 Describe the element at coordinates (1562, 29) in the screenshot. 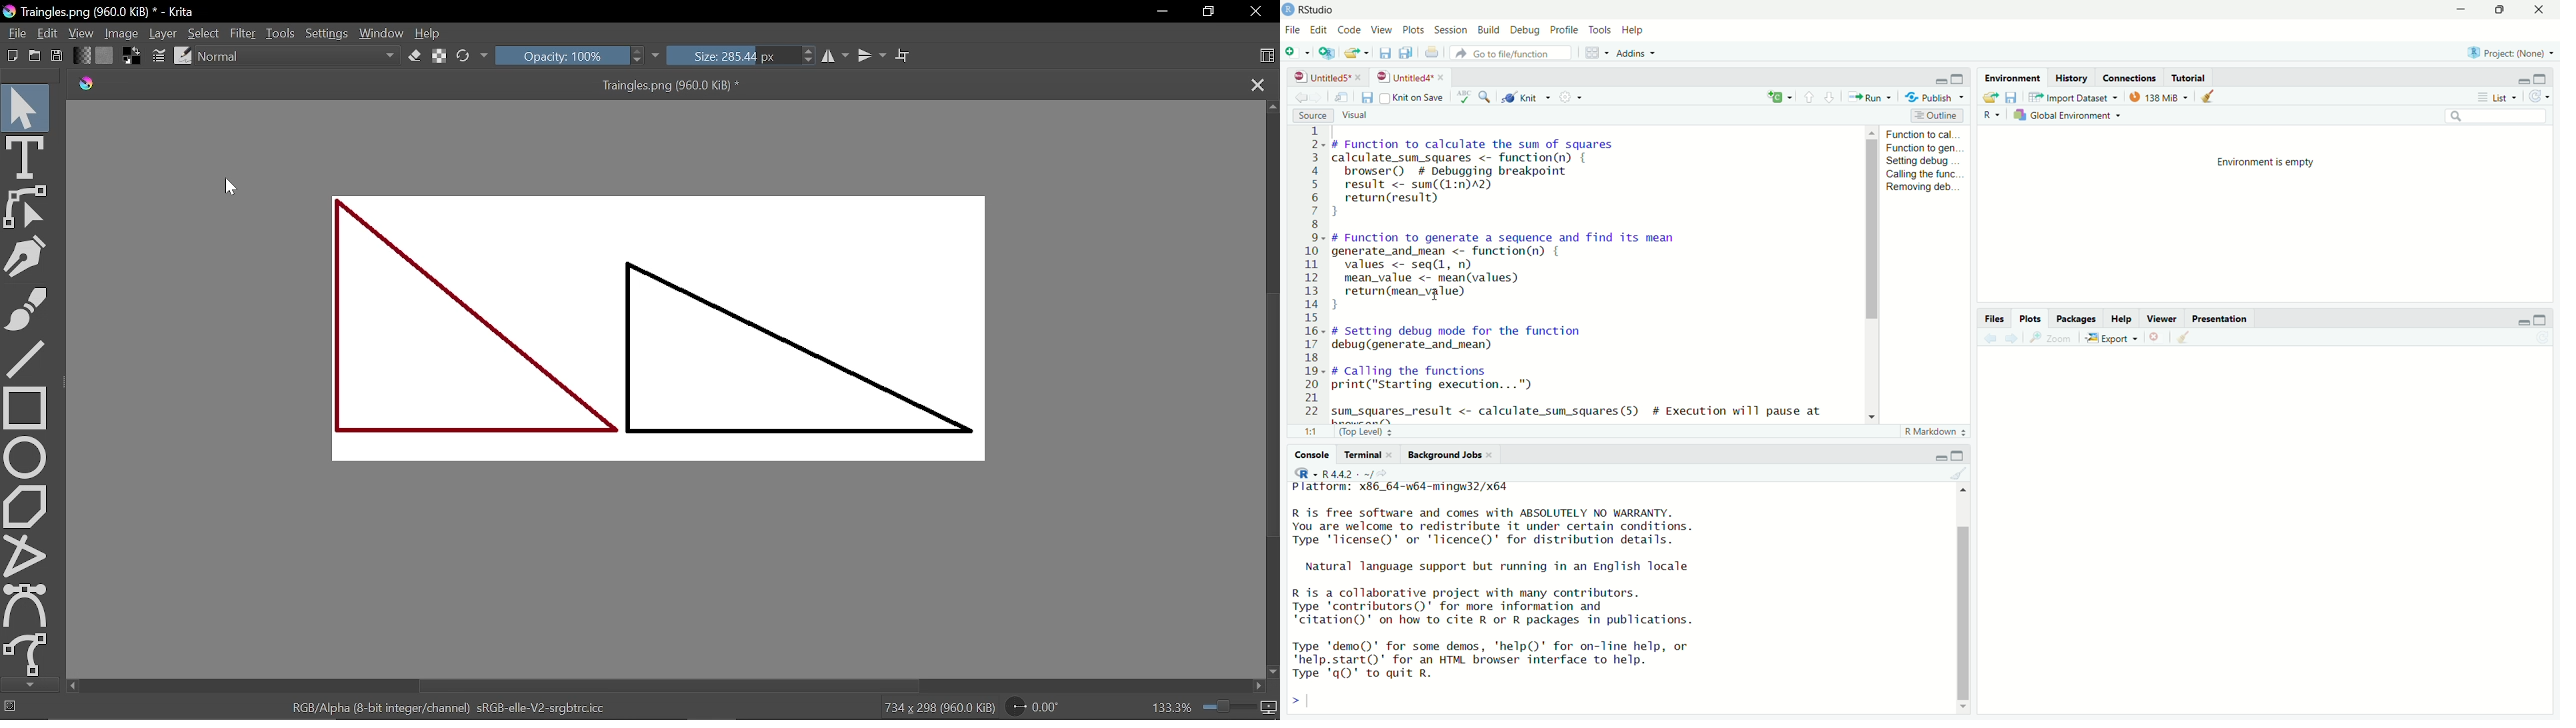

I see `profile` at that location.